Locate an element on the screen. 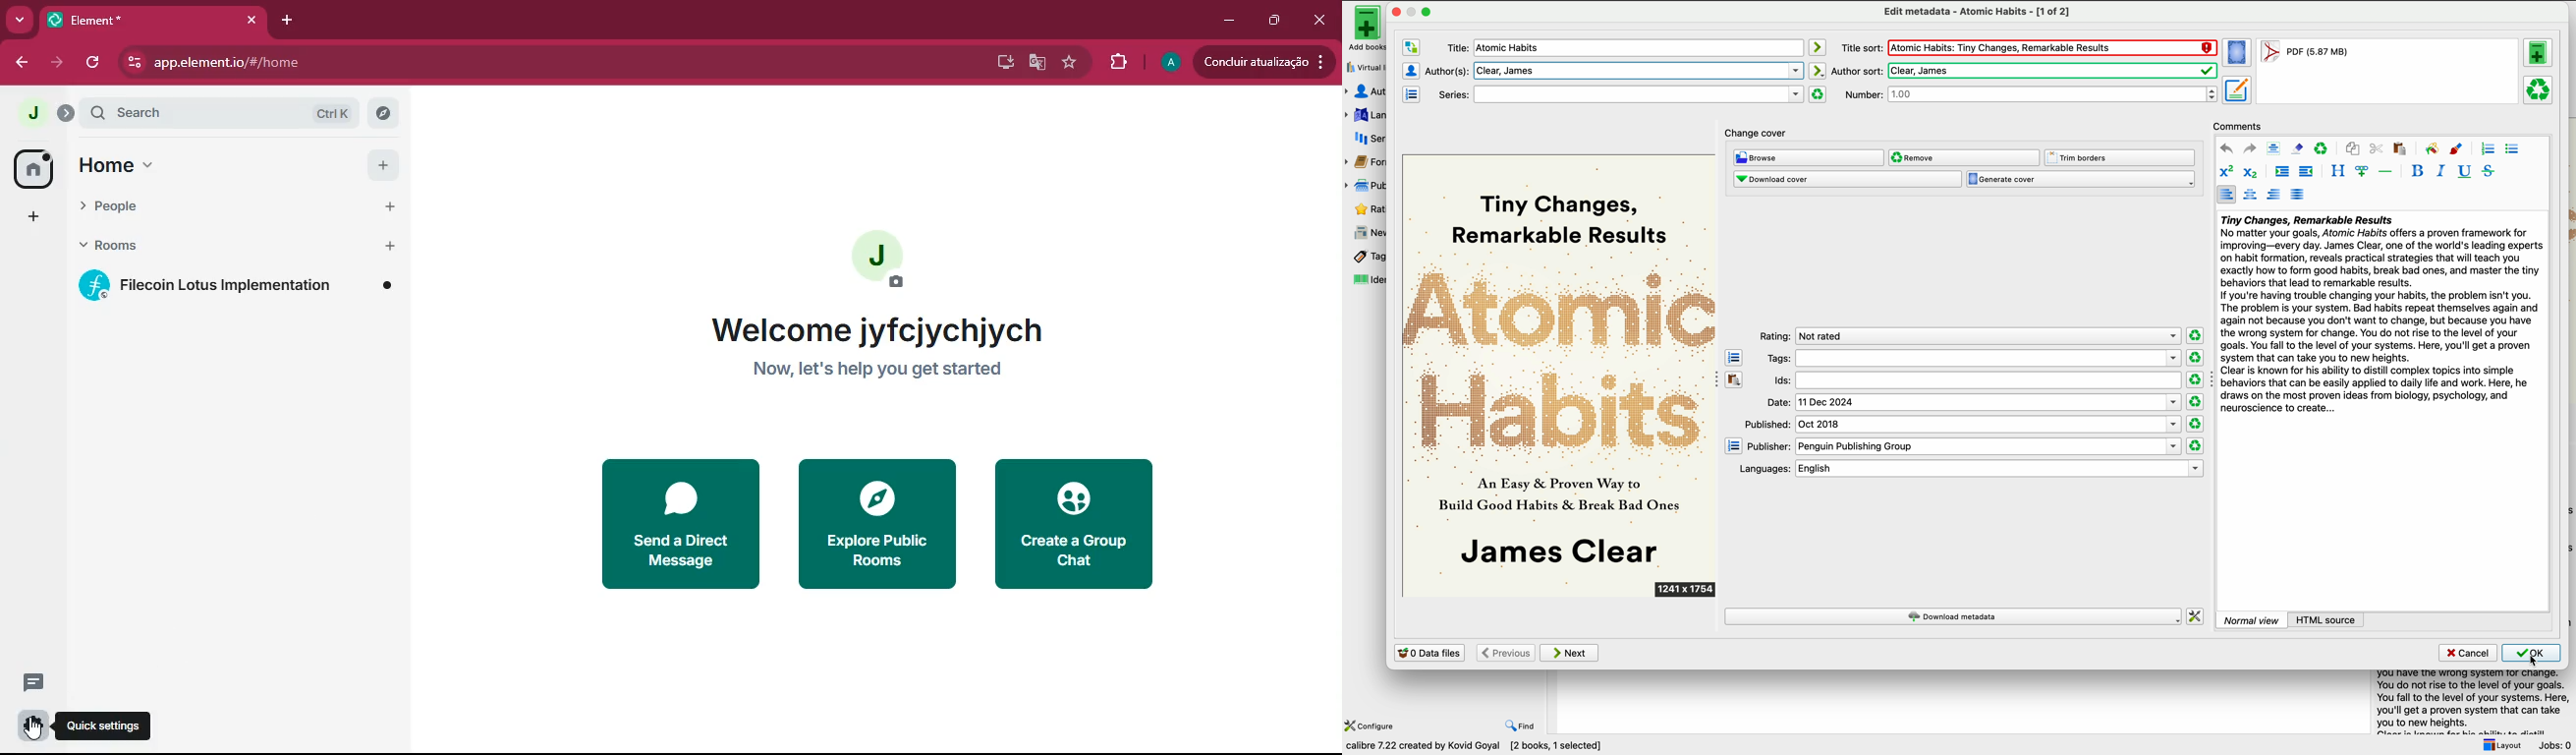 This screenshot has width=2576, height=756. bold is located at coordinates (2418, 170).